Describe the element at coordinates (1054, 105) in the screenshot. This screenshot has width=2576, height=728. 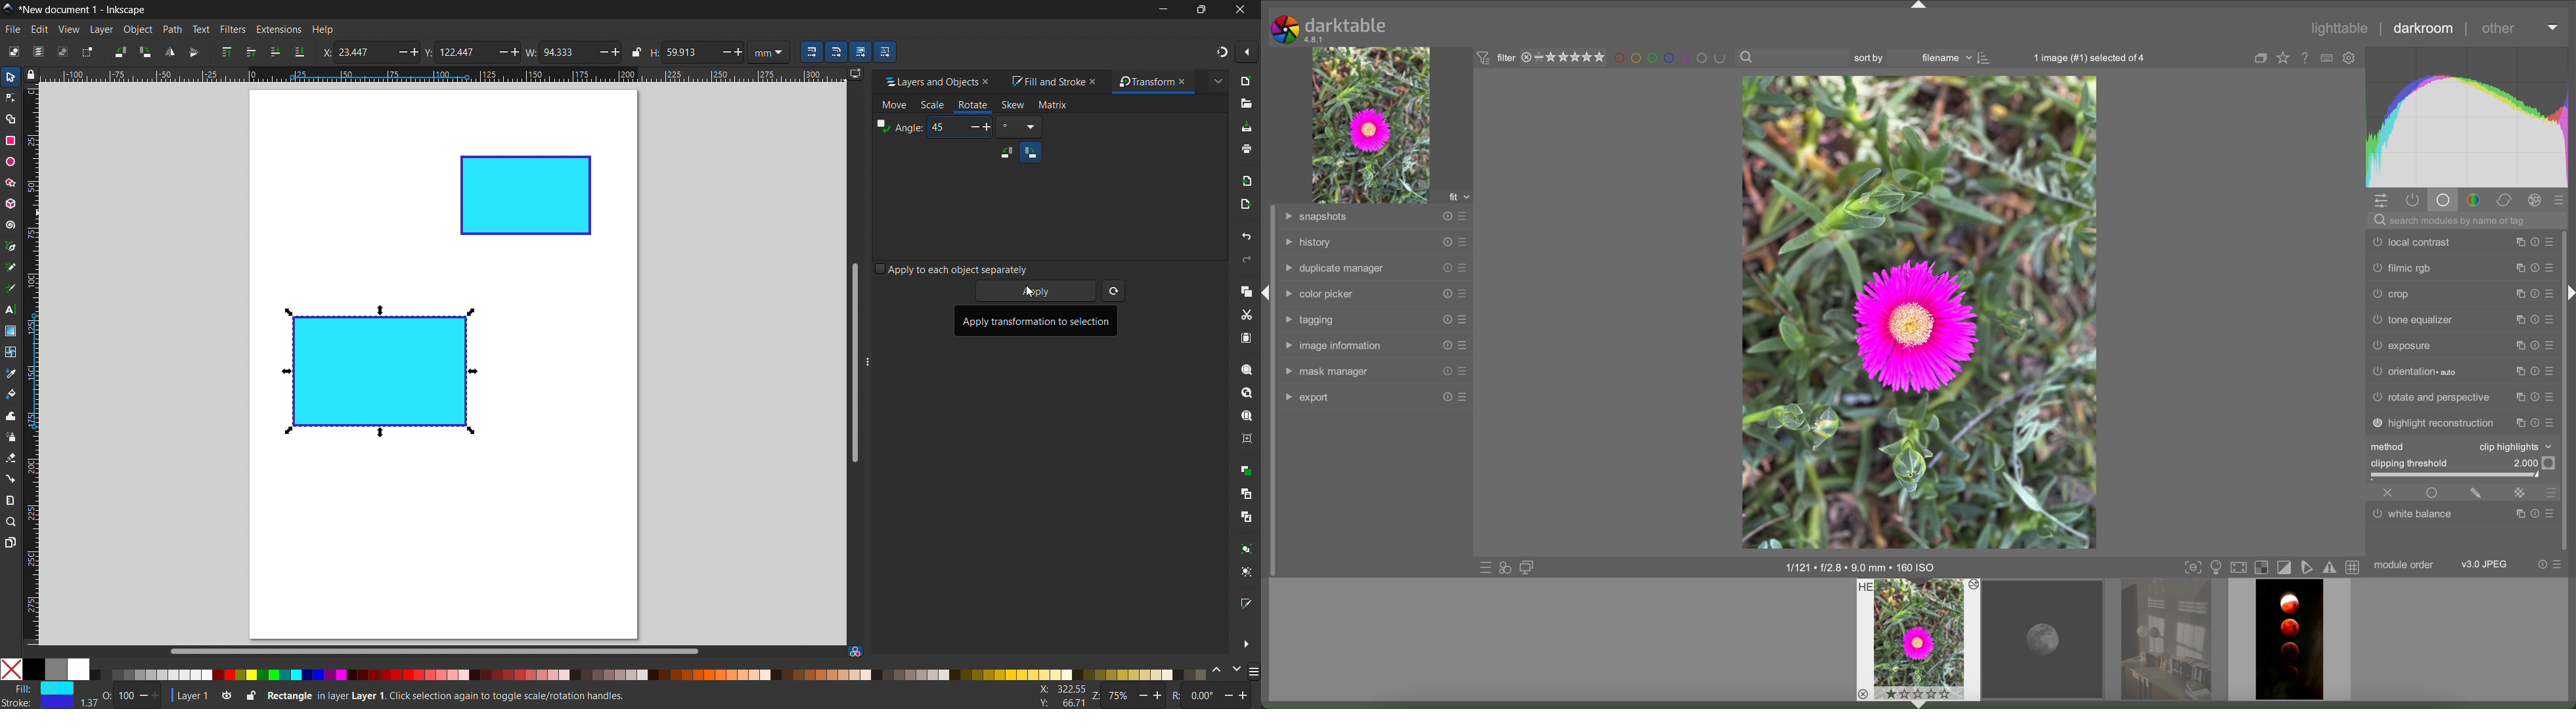
I see `matrix` at that location.